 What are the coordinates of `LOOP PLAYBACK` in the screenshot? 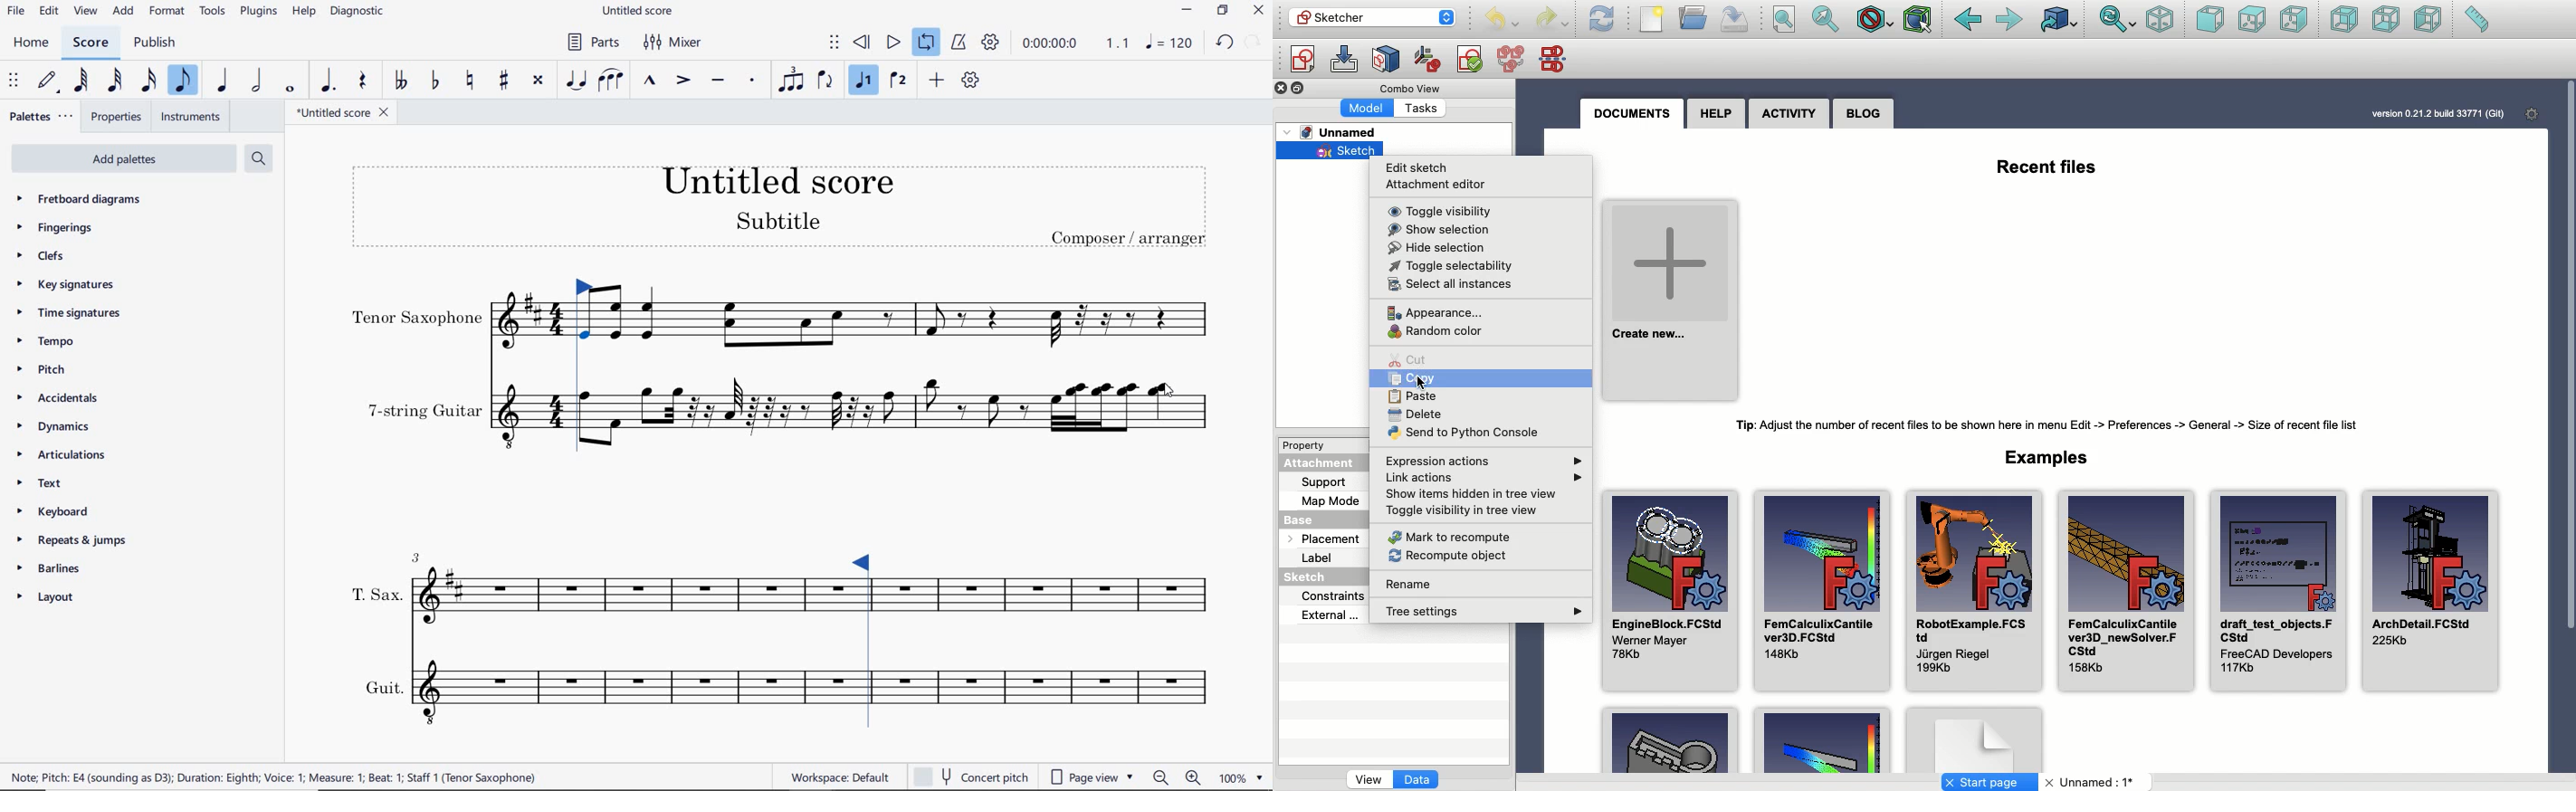 It's located at (926, 41).